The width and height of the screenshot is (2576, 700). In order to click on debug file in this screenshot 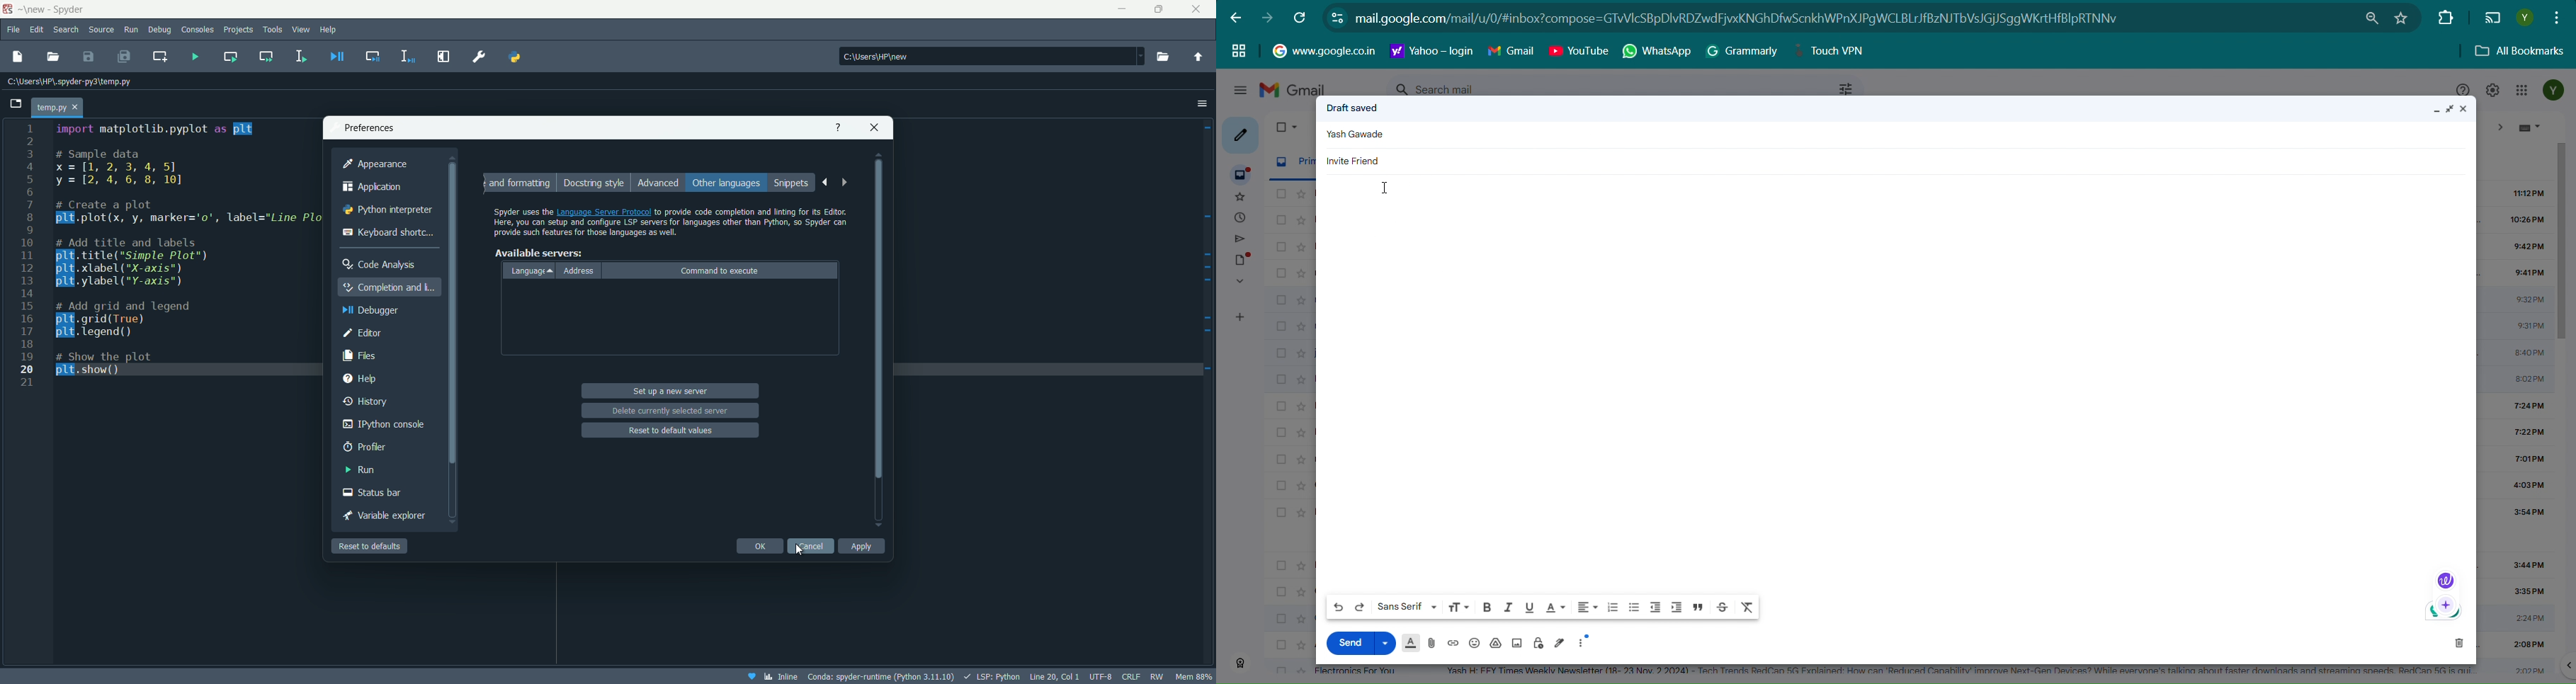, I will do `click(338, 56)`.